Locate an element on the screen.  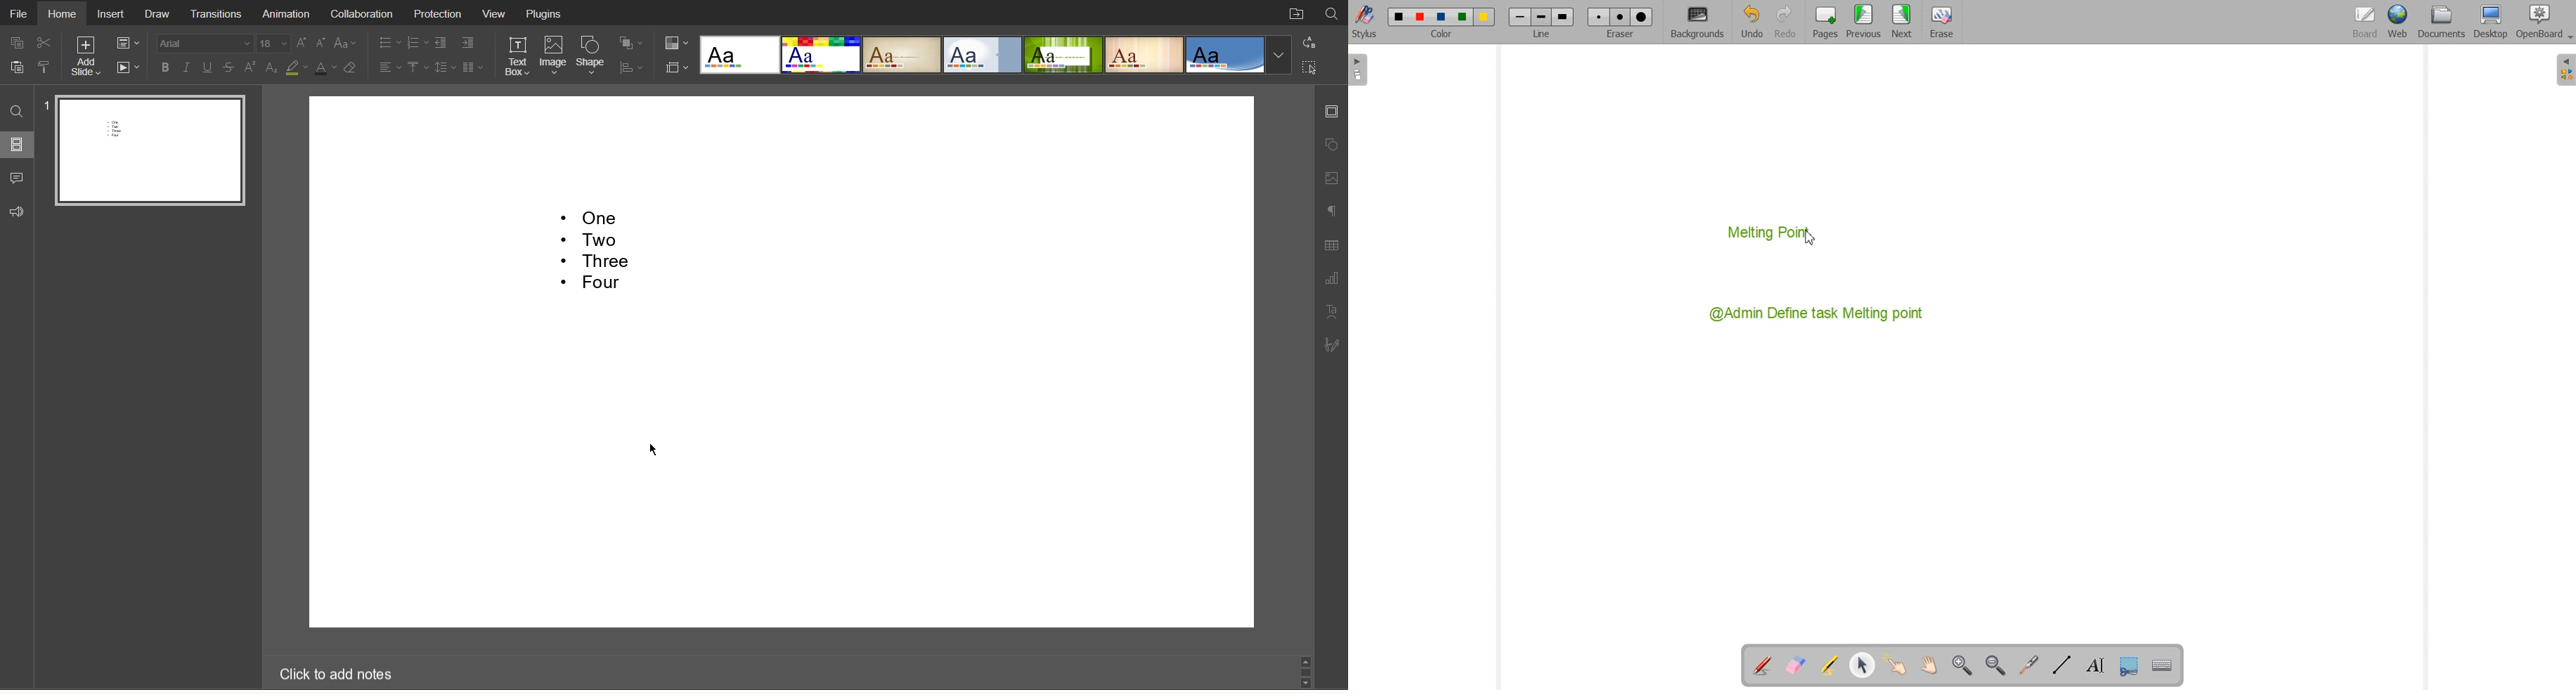
Selection is located at coordinates (1308, 66).